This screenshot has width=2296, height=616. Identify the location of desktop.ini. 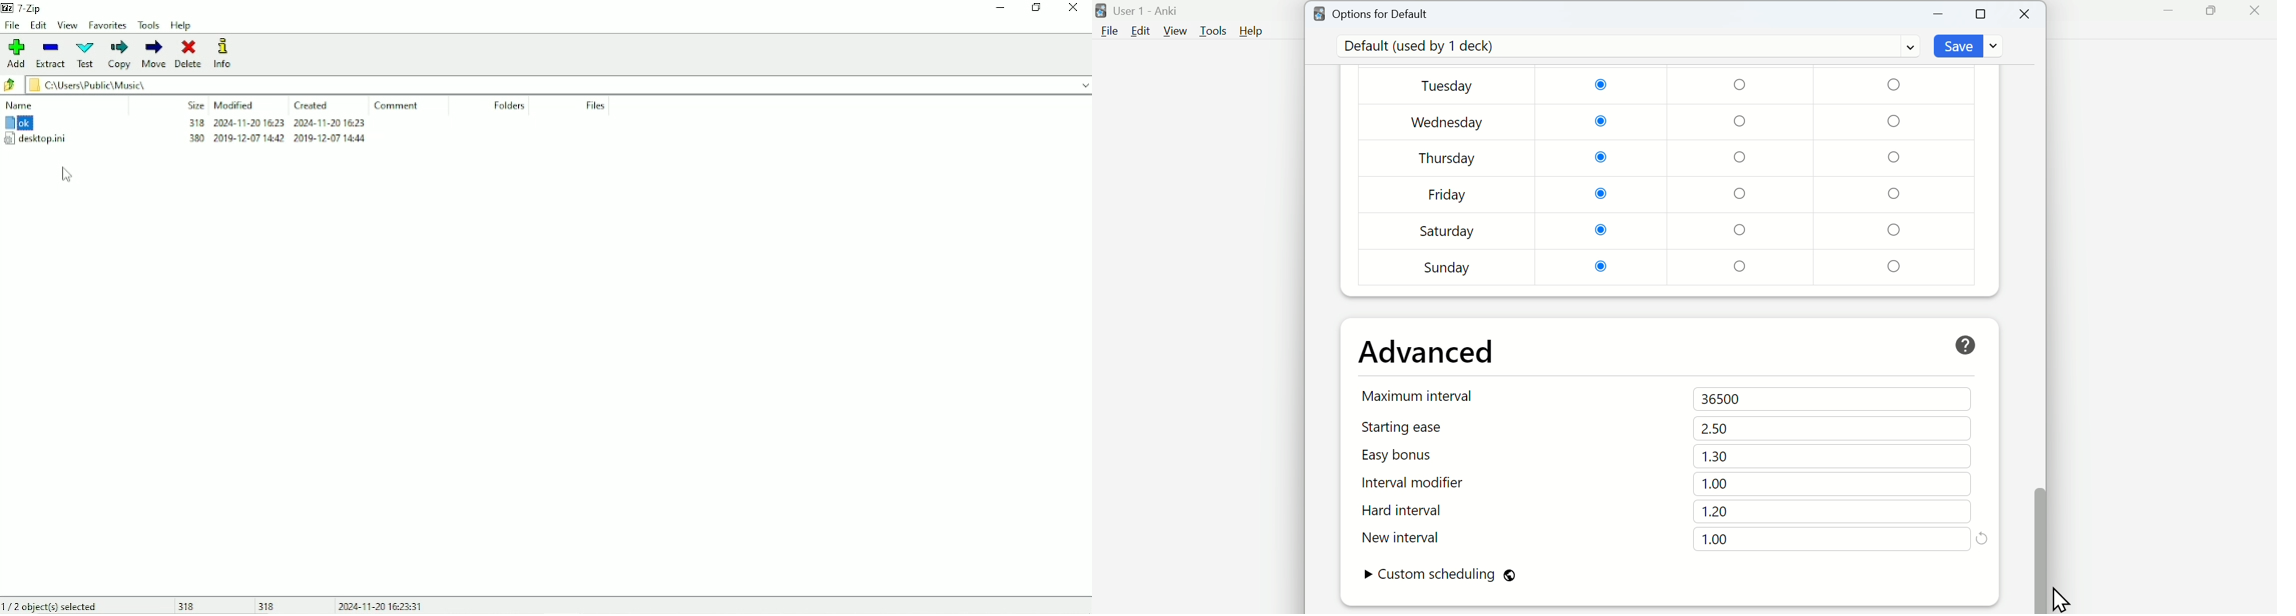
(35, 138).